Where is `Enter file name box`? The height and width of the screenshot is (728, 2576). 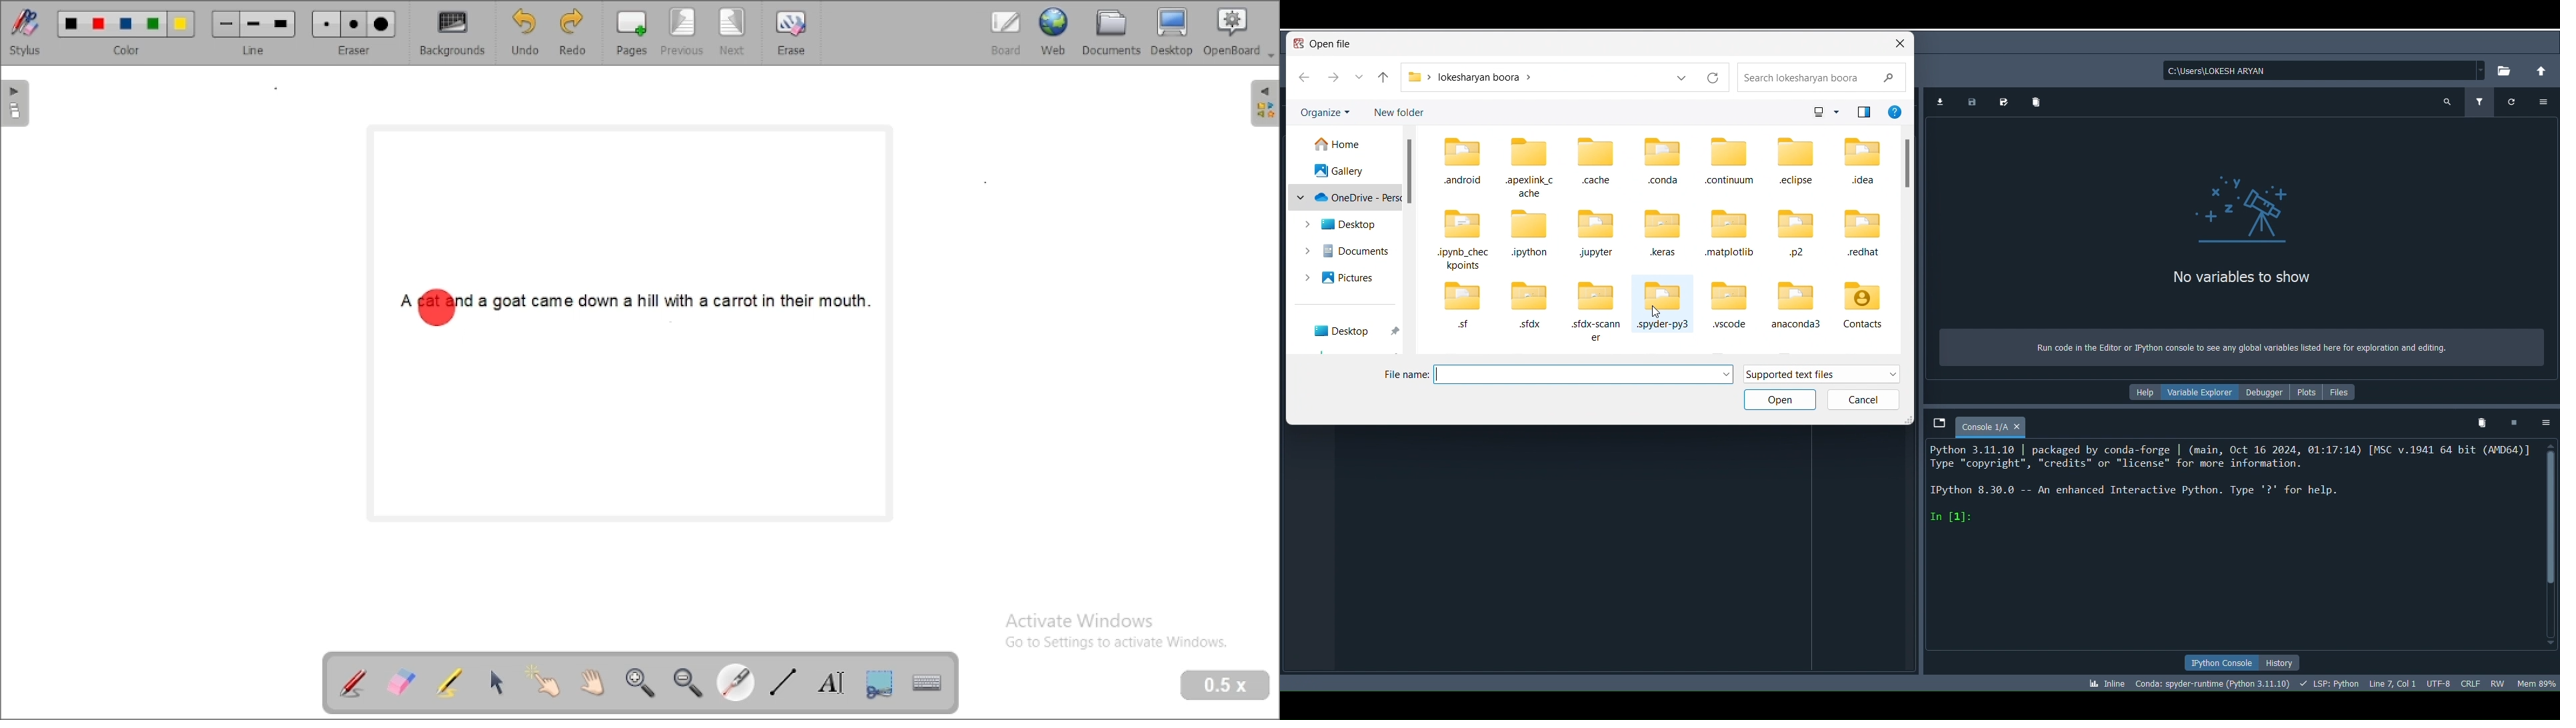 Enter file name box is located at coordinates (1585, 375).